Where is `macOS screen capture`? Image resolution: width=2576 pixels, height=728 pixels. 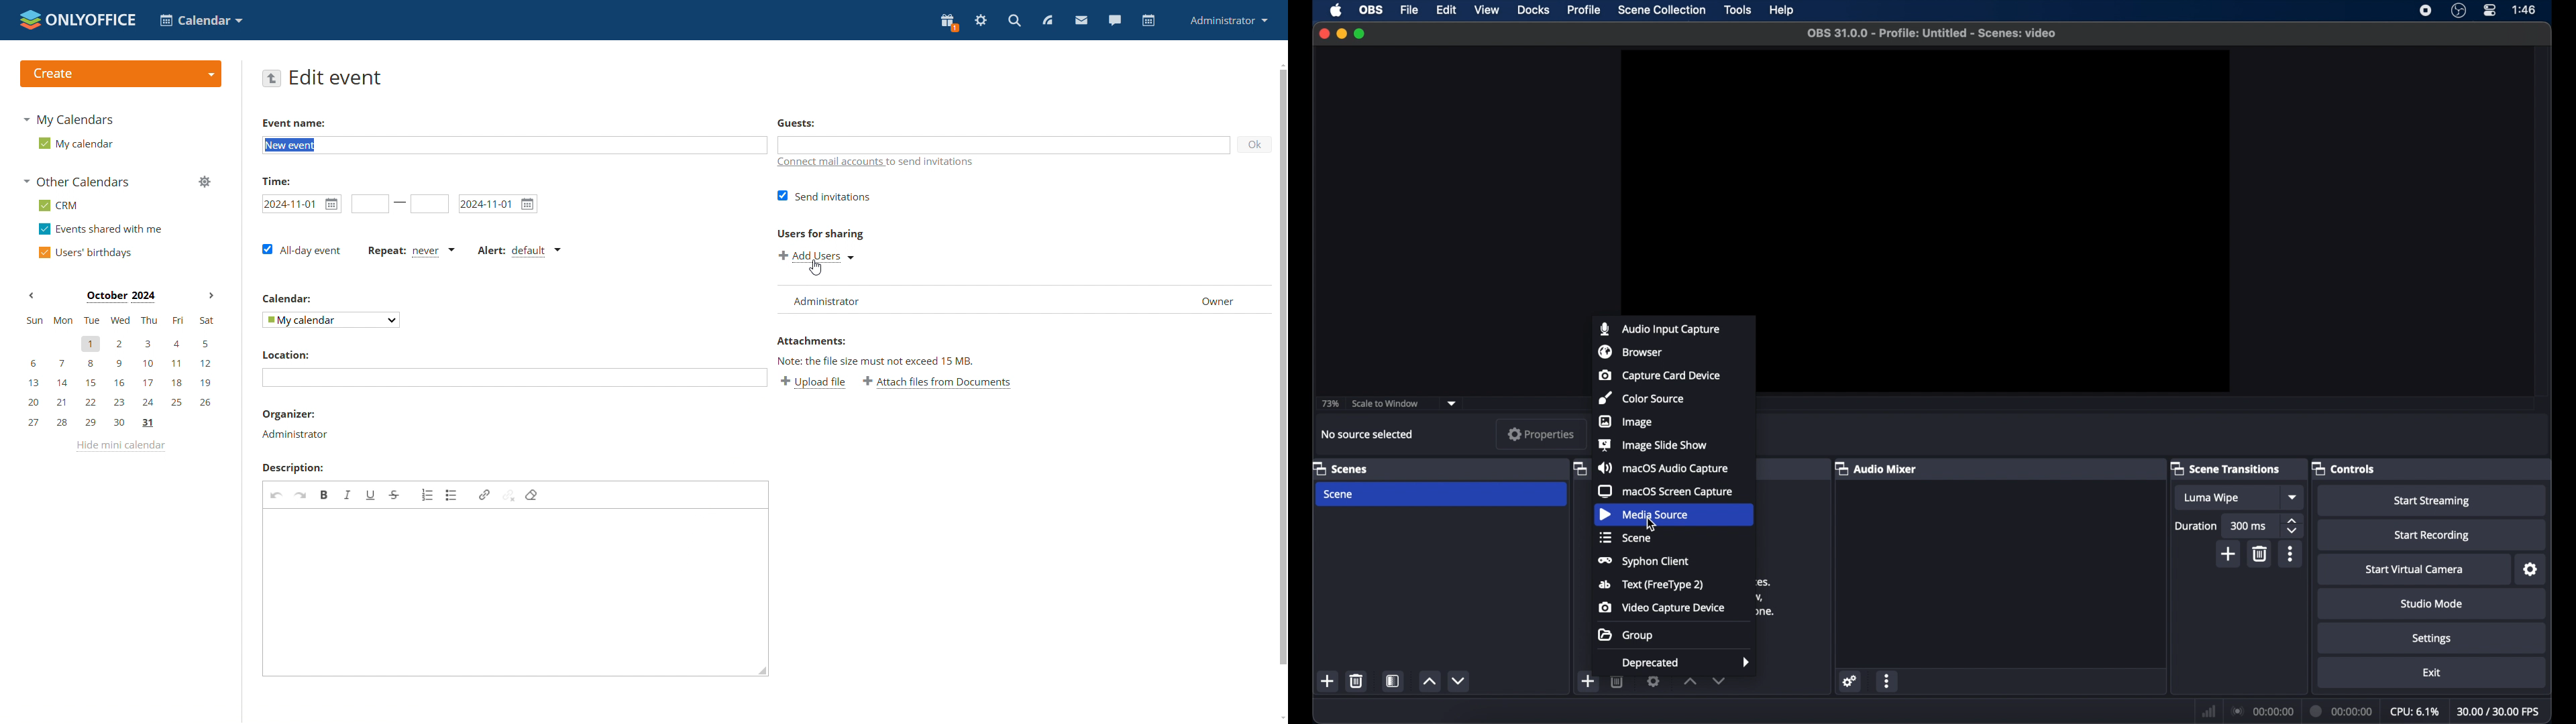
macOS screen capture is located at coordinates (1665, 491).